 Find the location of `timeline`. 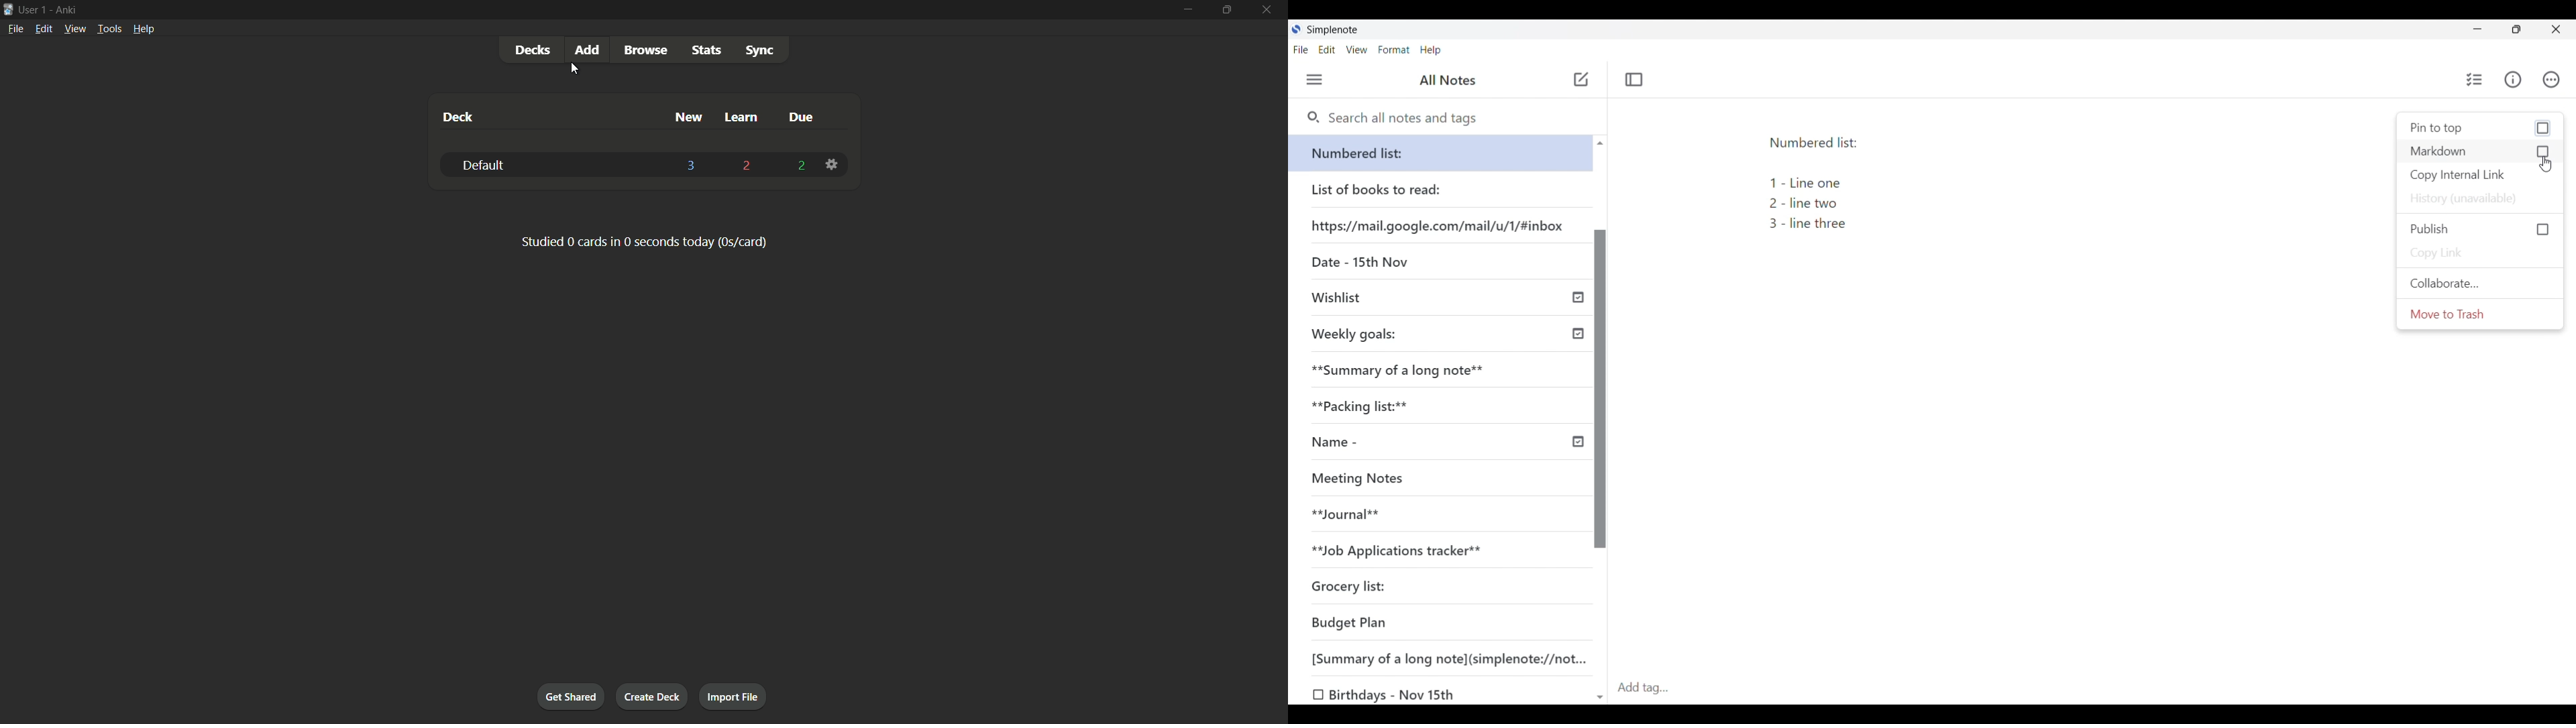

timeline is located at coordinates (1577, 333).